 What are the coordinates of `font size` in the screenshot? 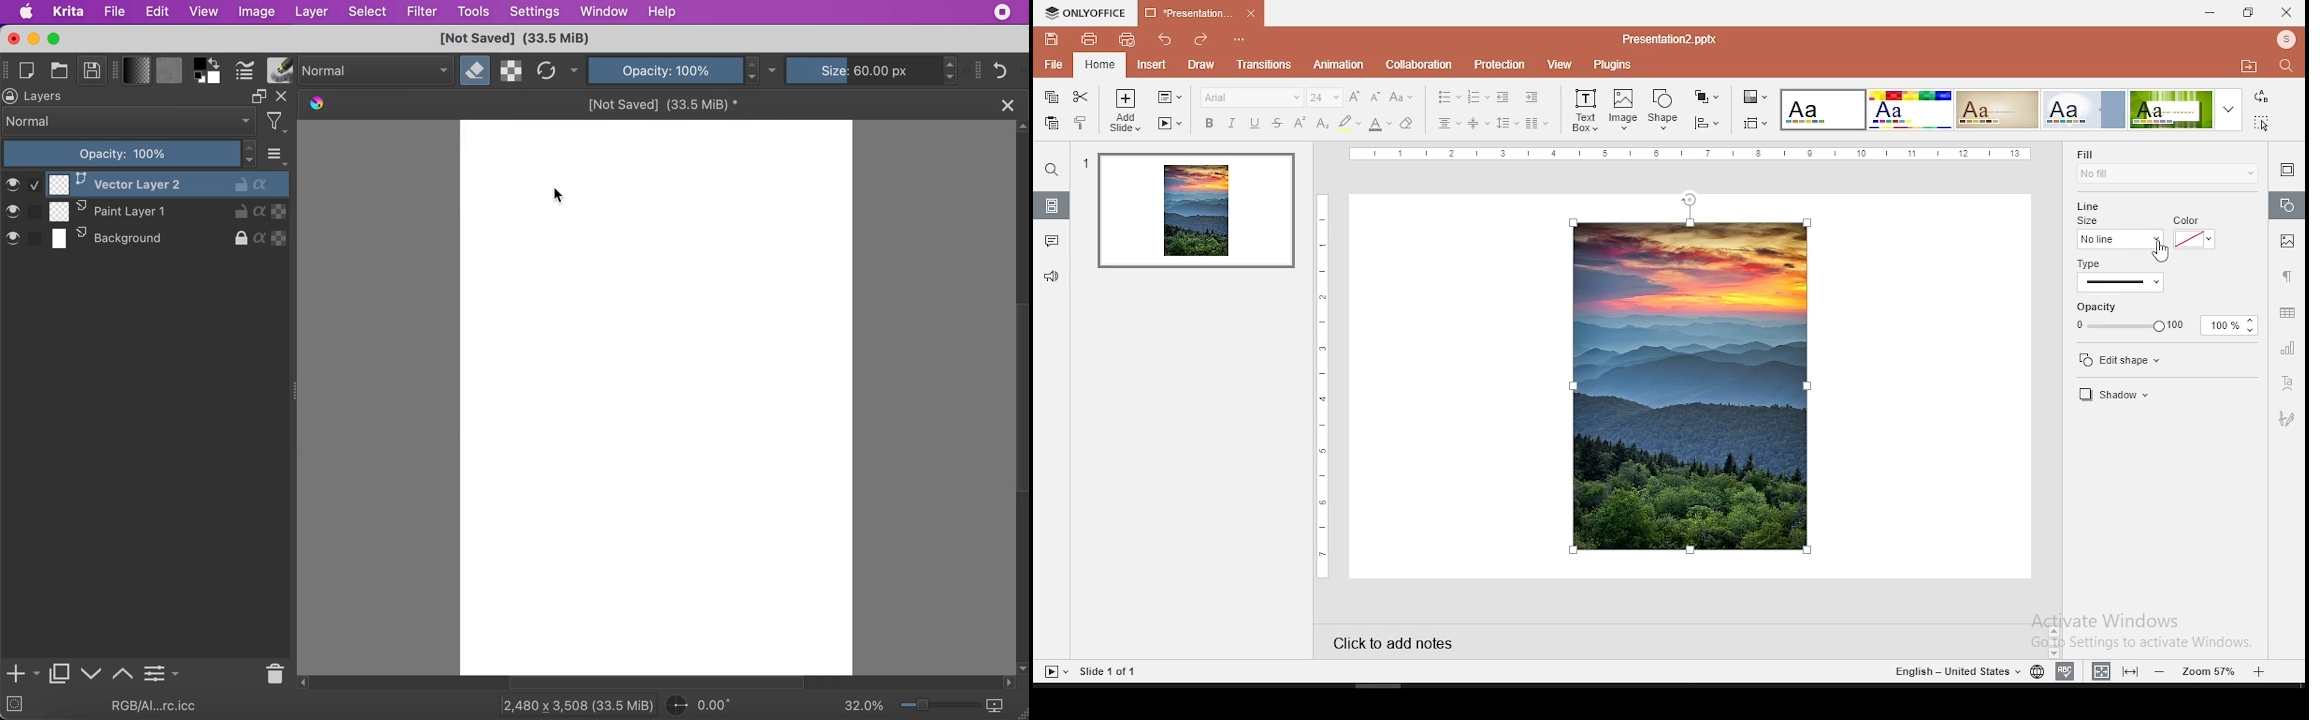 It's located at (1325, 97).